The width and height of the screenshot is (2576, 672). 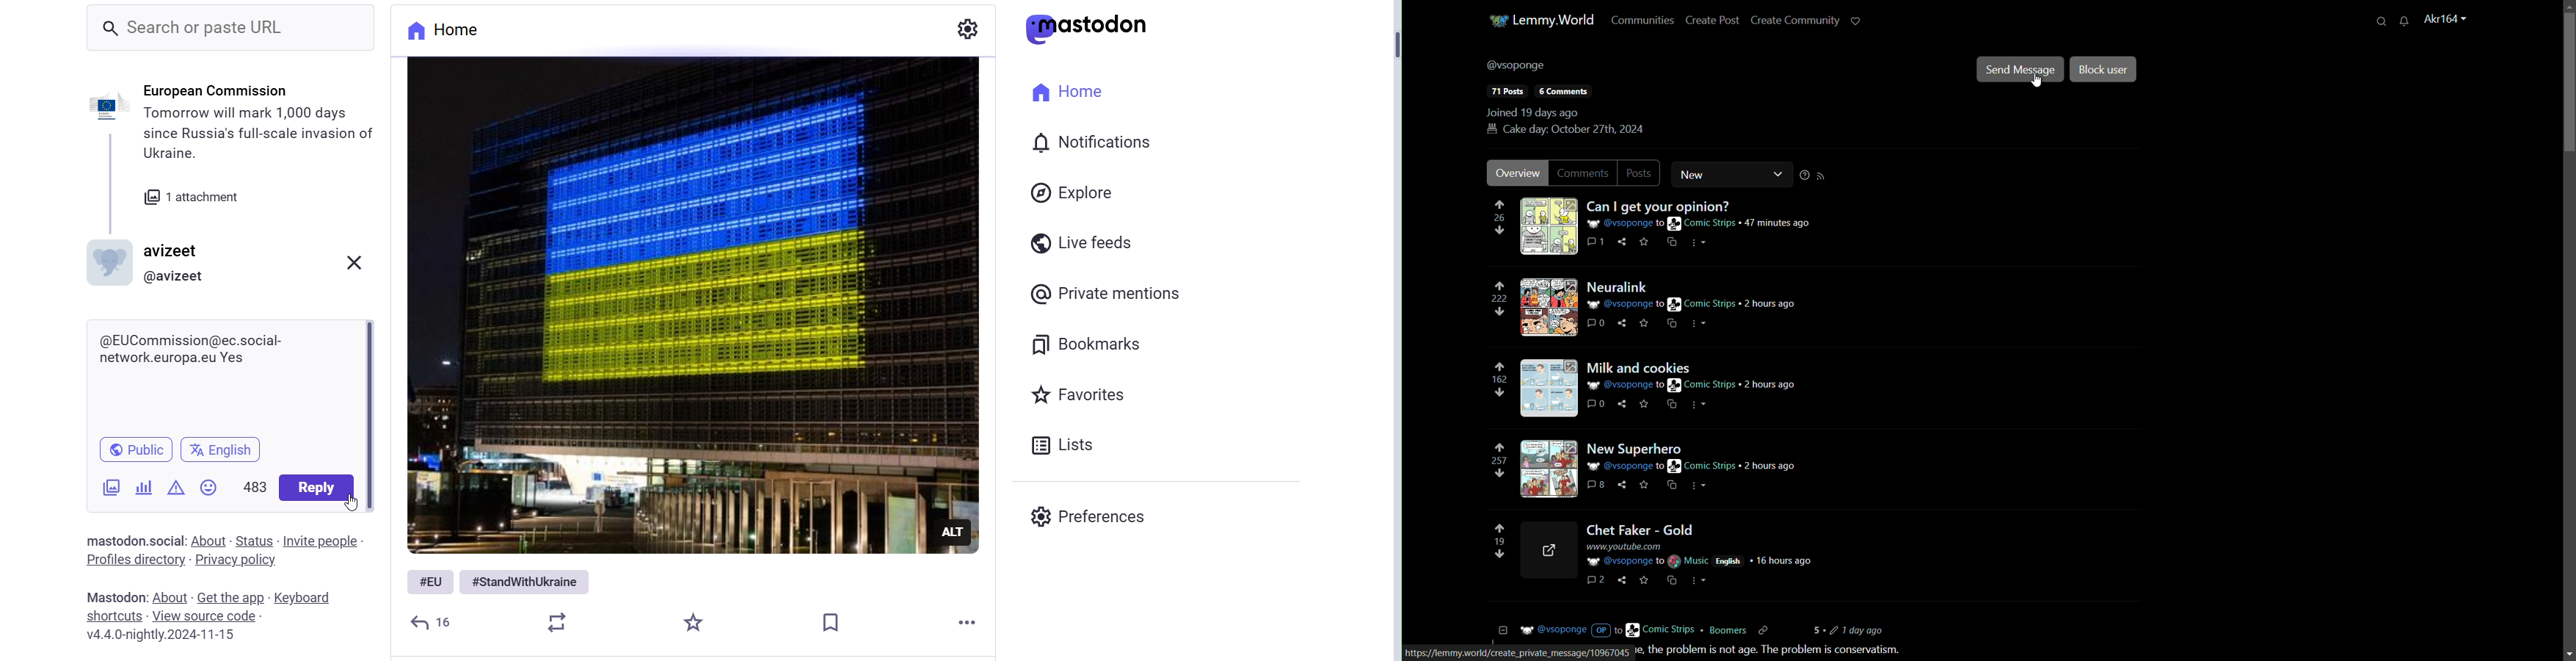 I want to click on Status, so click(x=255, y=541).